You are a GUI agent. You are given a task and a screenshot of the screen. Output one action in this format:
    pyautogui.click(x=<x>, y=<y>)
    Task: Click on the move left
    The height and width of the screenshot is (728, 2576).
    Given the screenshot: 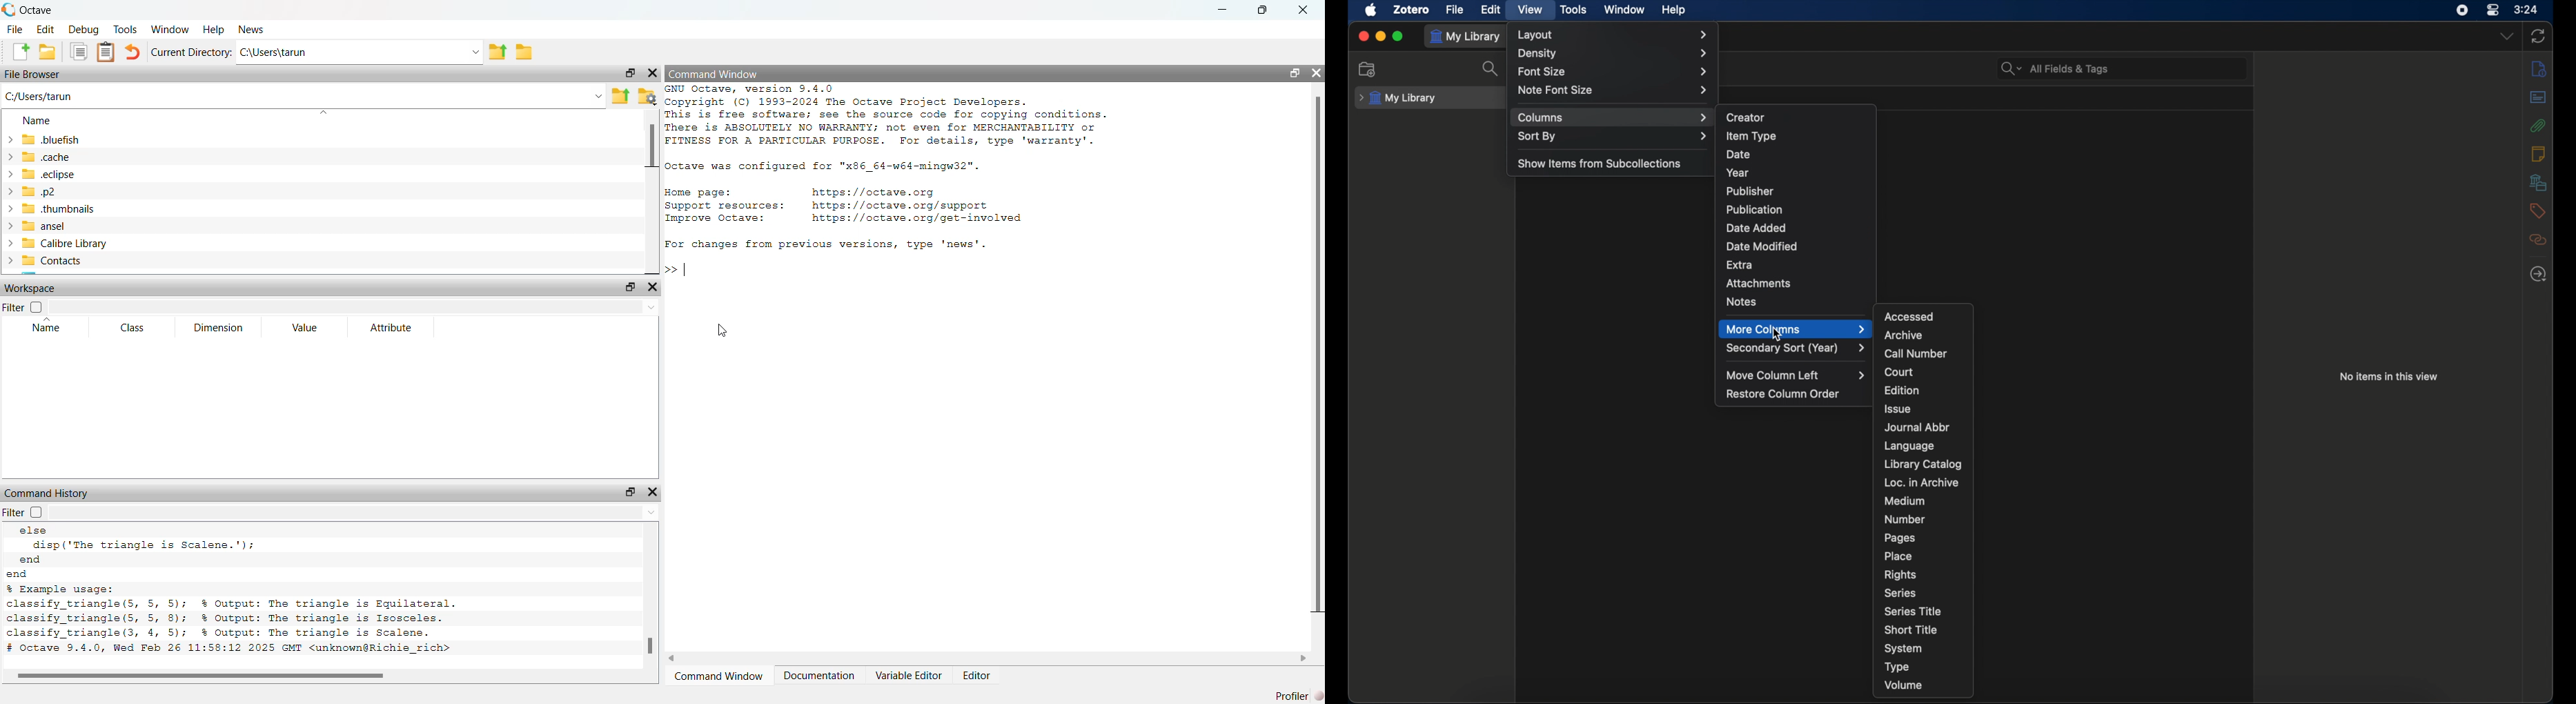 What is the action you would take?
    pyautogui.click(x=678, y=657)
    